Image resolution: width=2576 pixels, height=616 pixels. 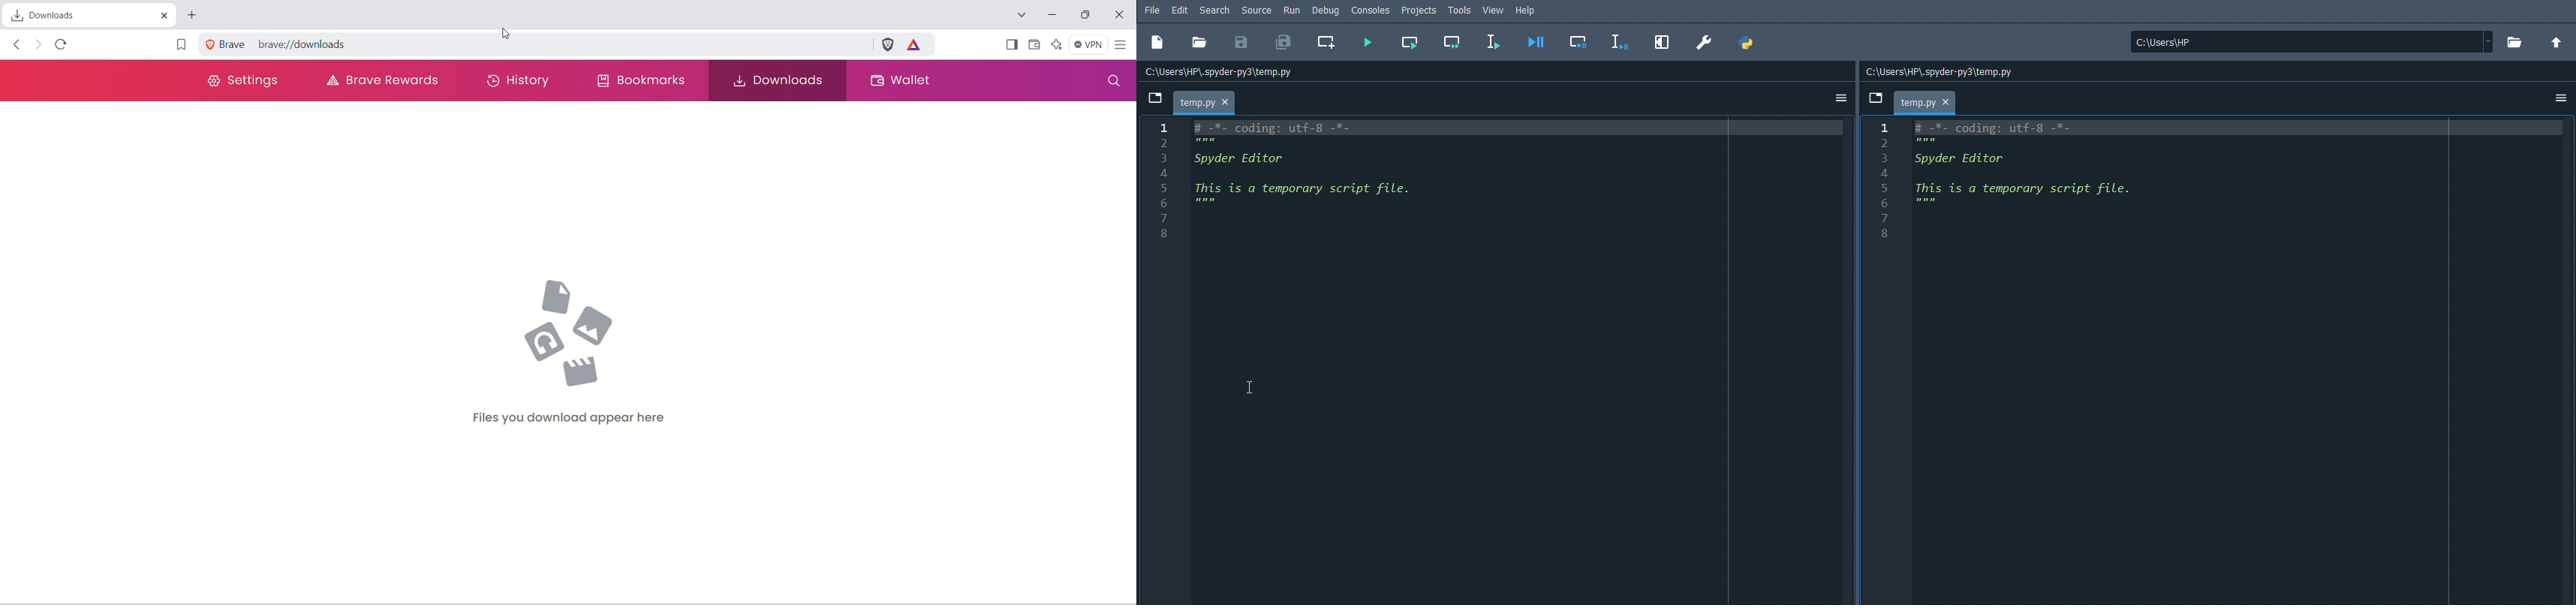 What do you see at coordinates (1208, 102) in the screenshot?
I see `temporary file` at bounding box center [1208, 102].